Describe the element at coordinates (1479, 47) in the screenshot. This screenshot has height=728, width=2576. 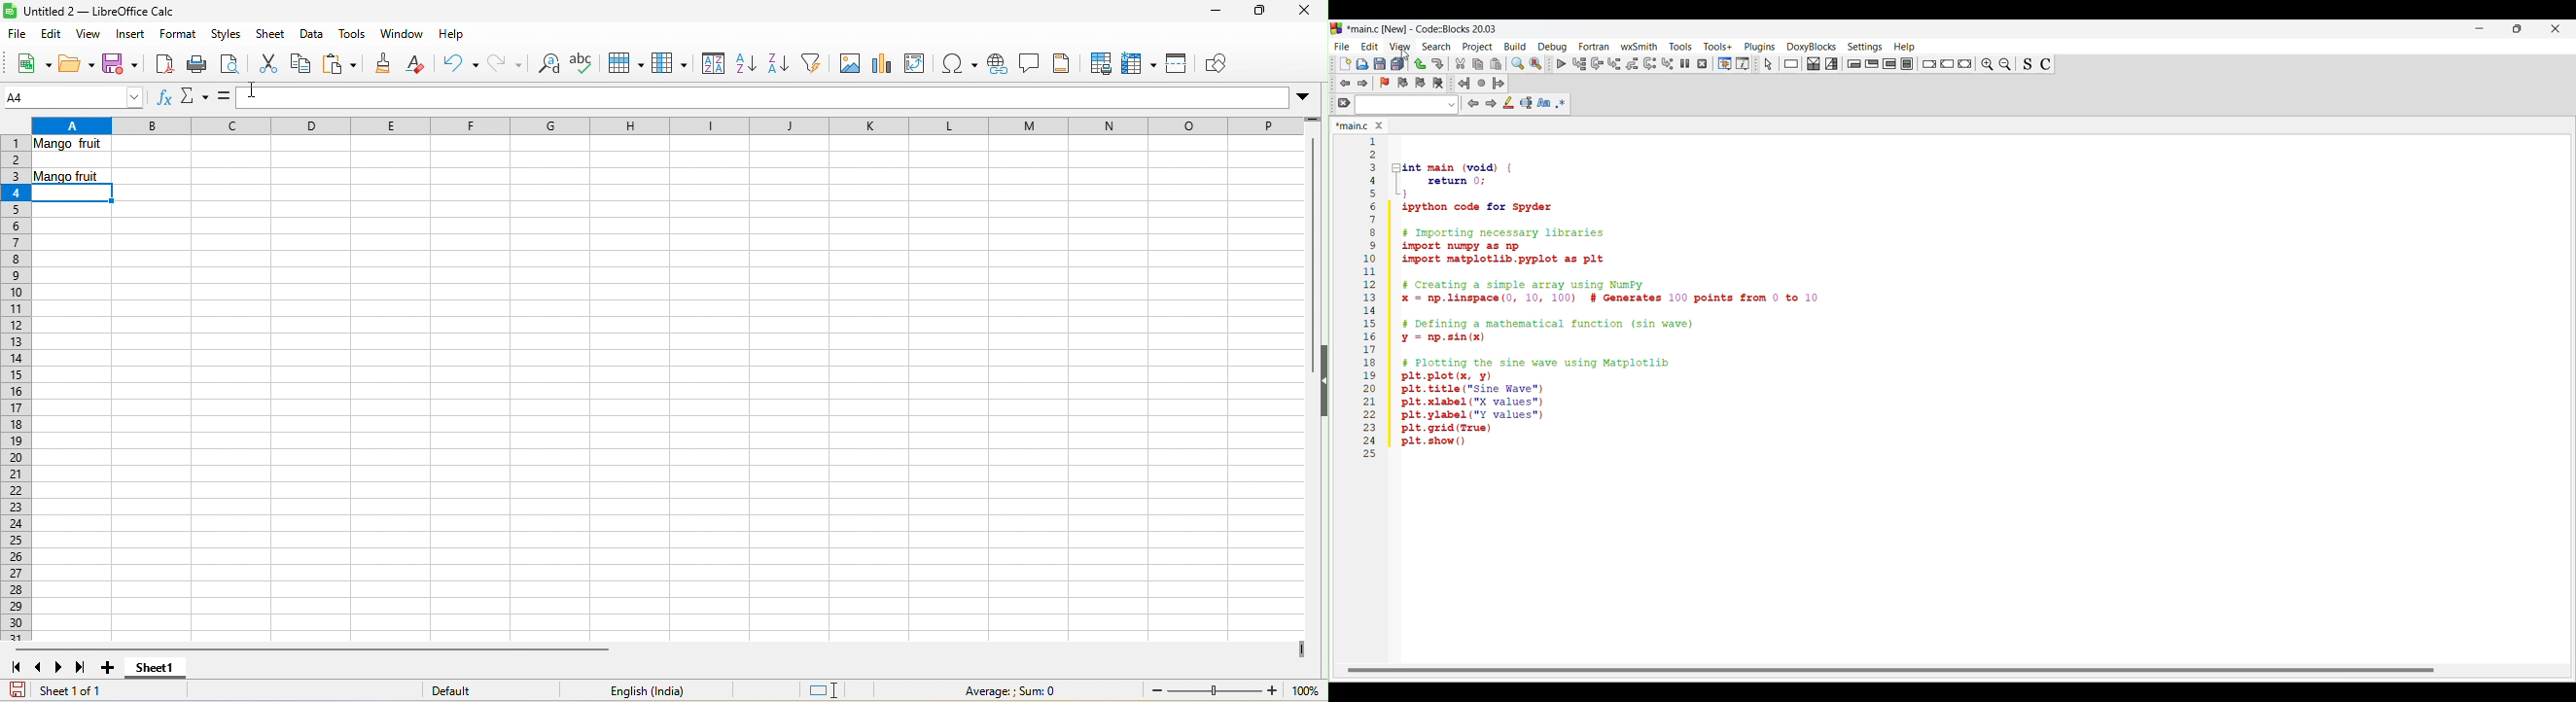
I see `Project menu` at that location.